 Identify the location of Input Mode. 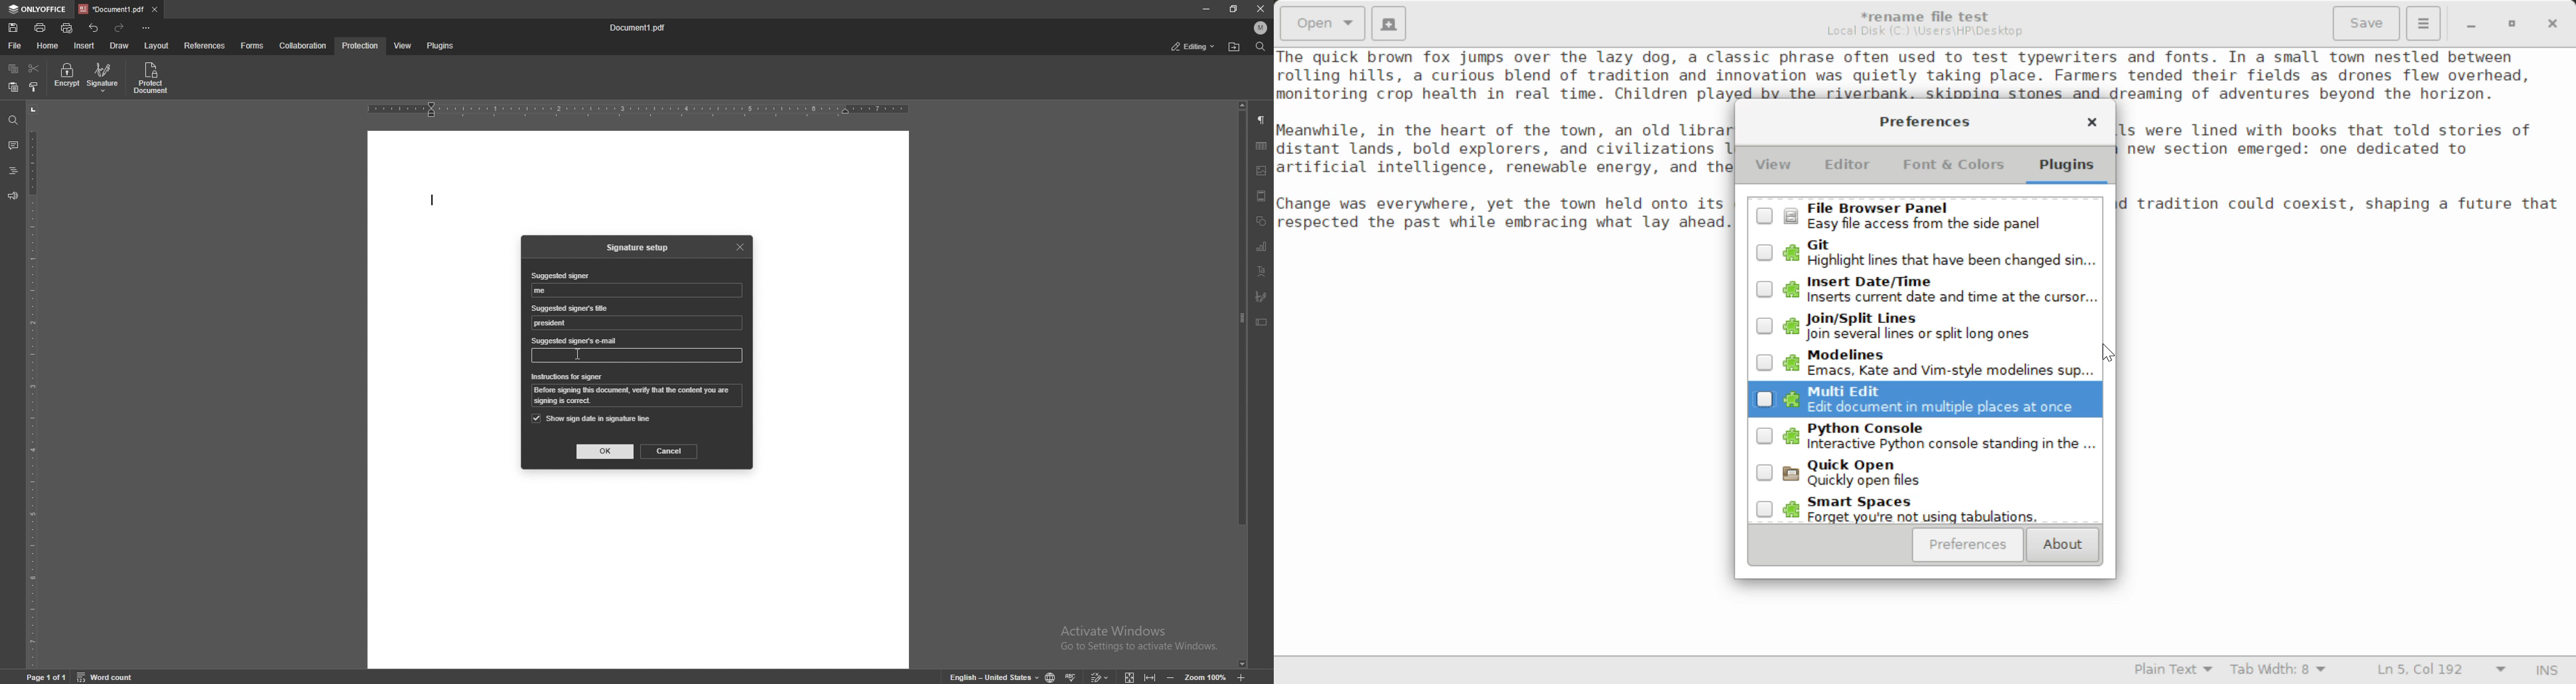
(2547, 672).